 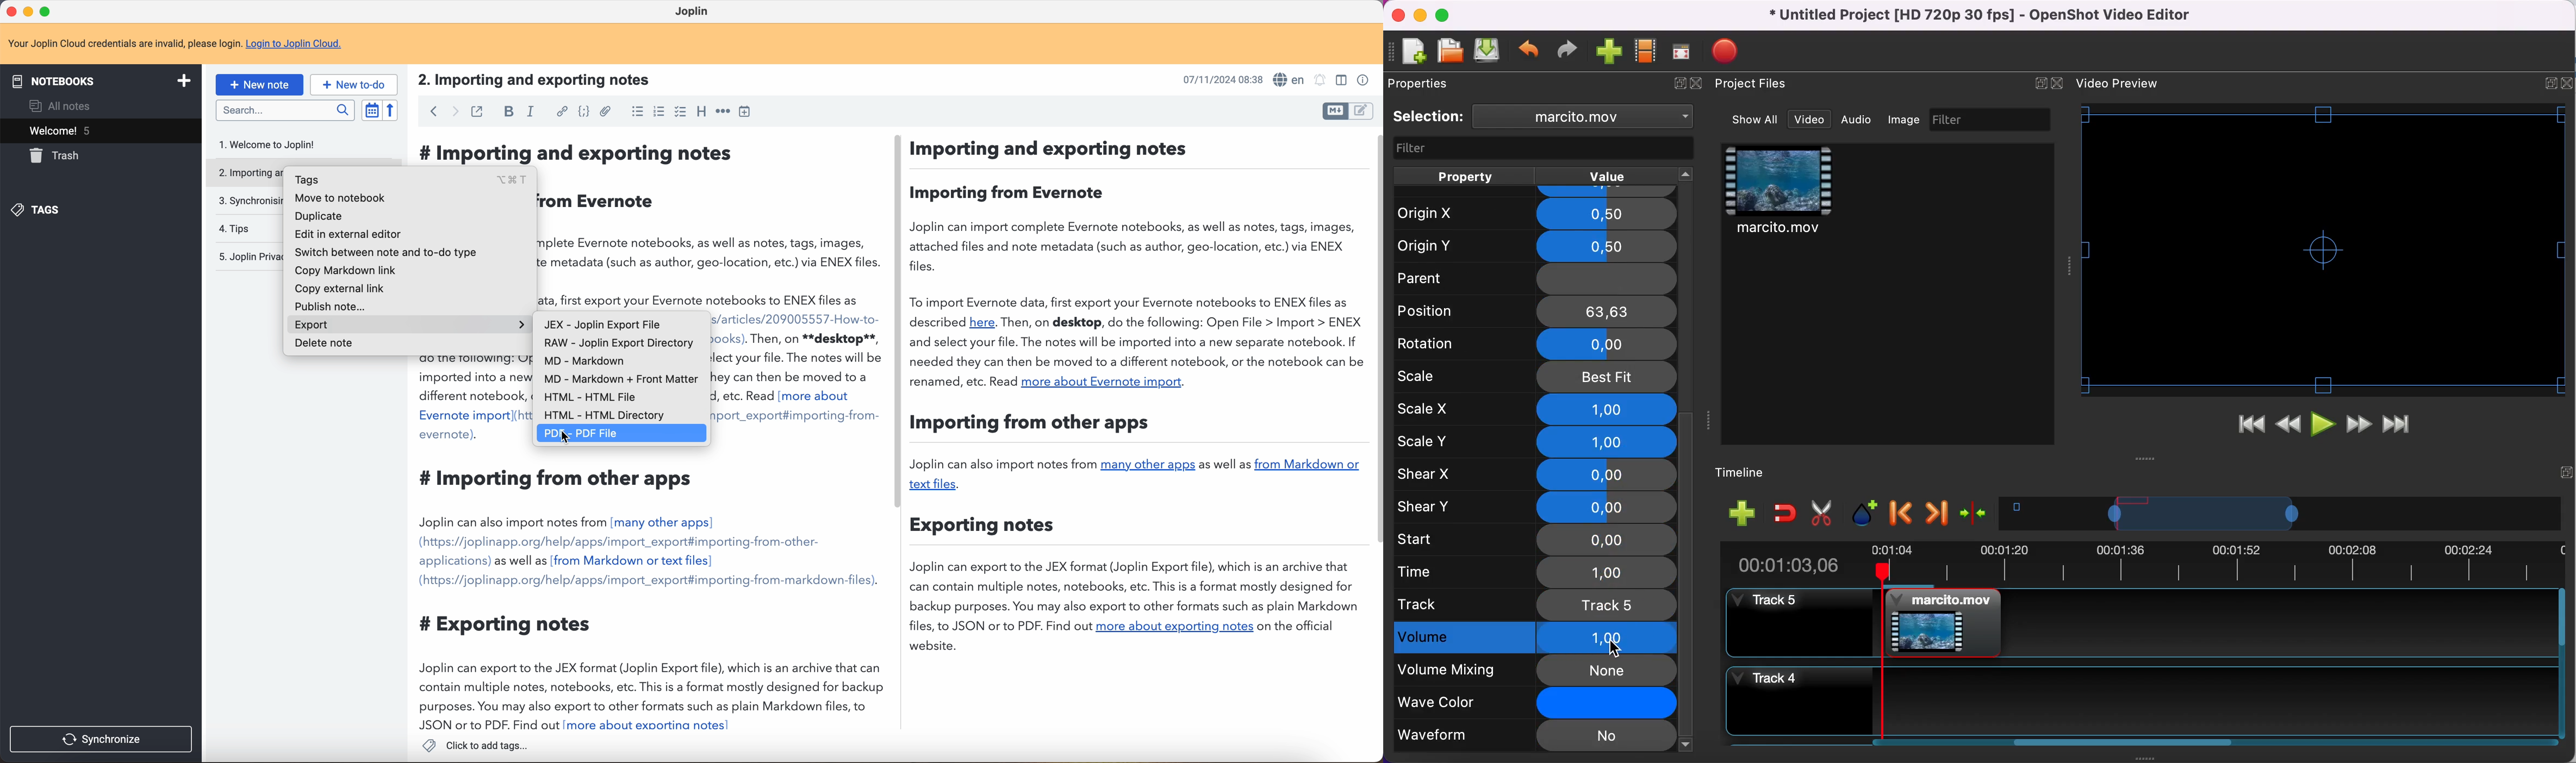 What do you see at coordinates (247, 201) in the screenshot?
I see `synchronising your notes` at bounding box center [247, 201].